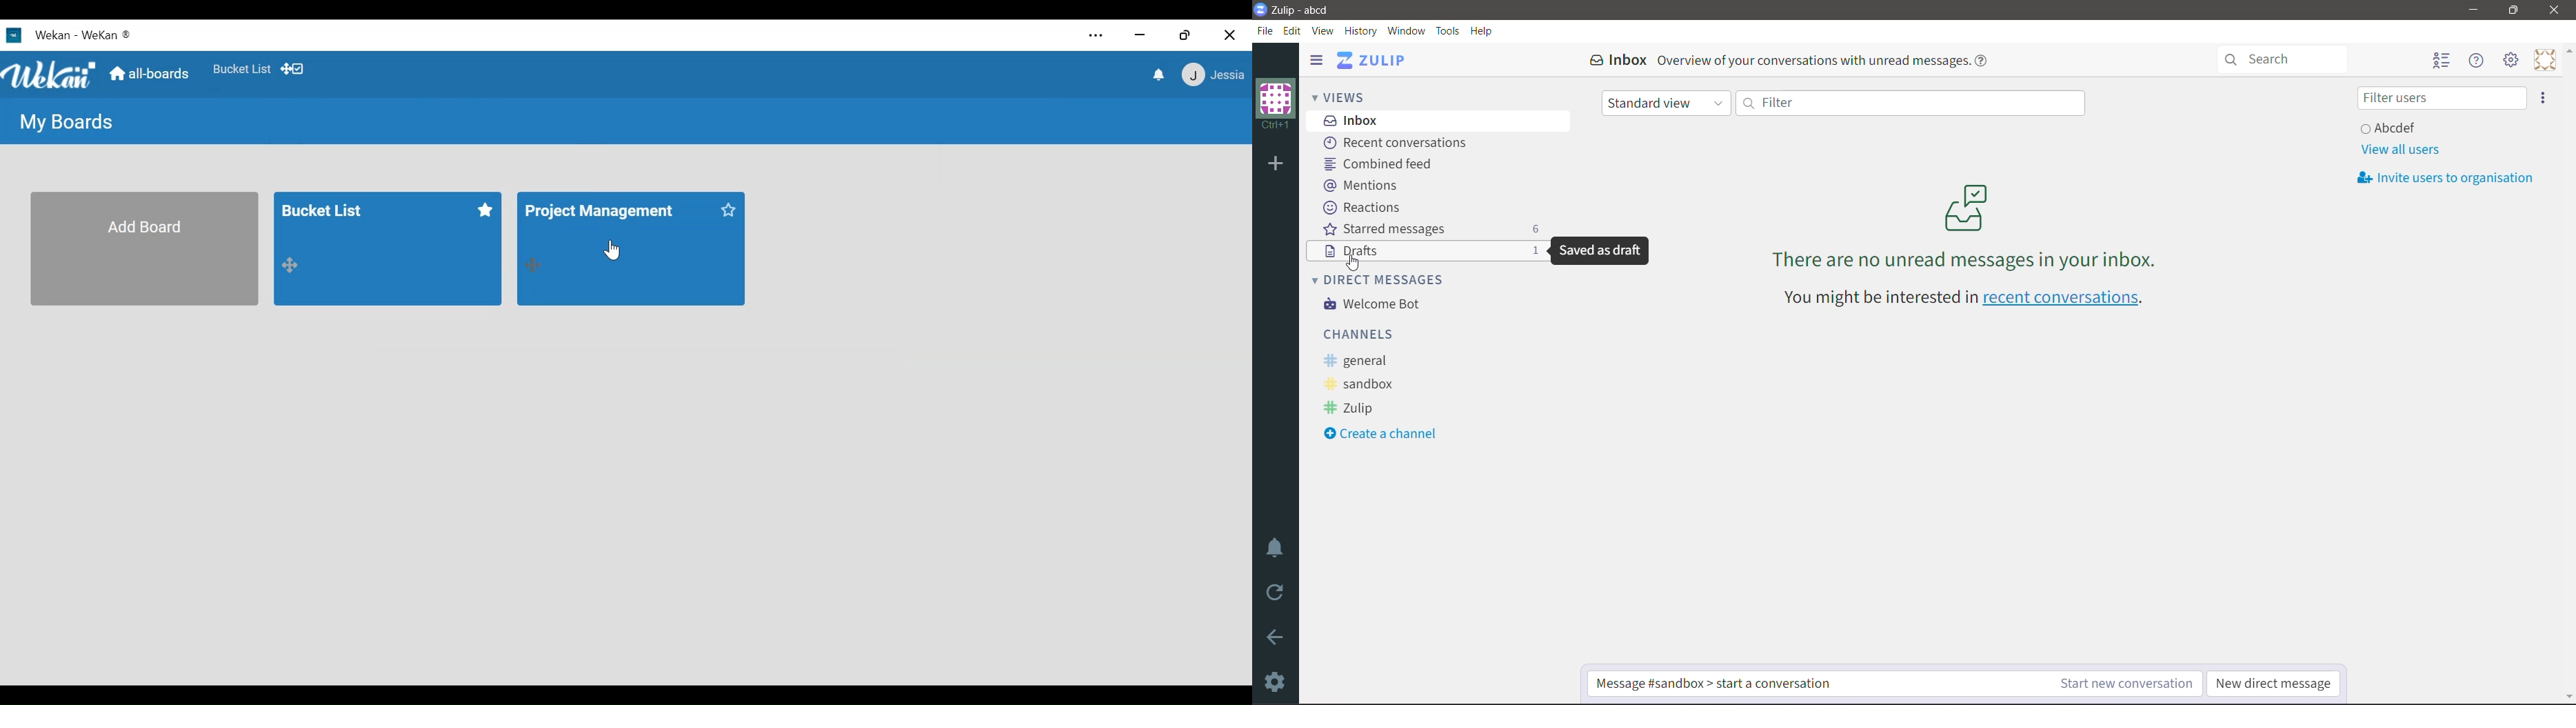 This screenshot has width=2576, height=728. Describe the element at coordinates (1909, 102) in the screenshot. I see `Filter` at that location.